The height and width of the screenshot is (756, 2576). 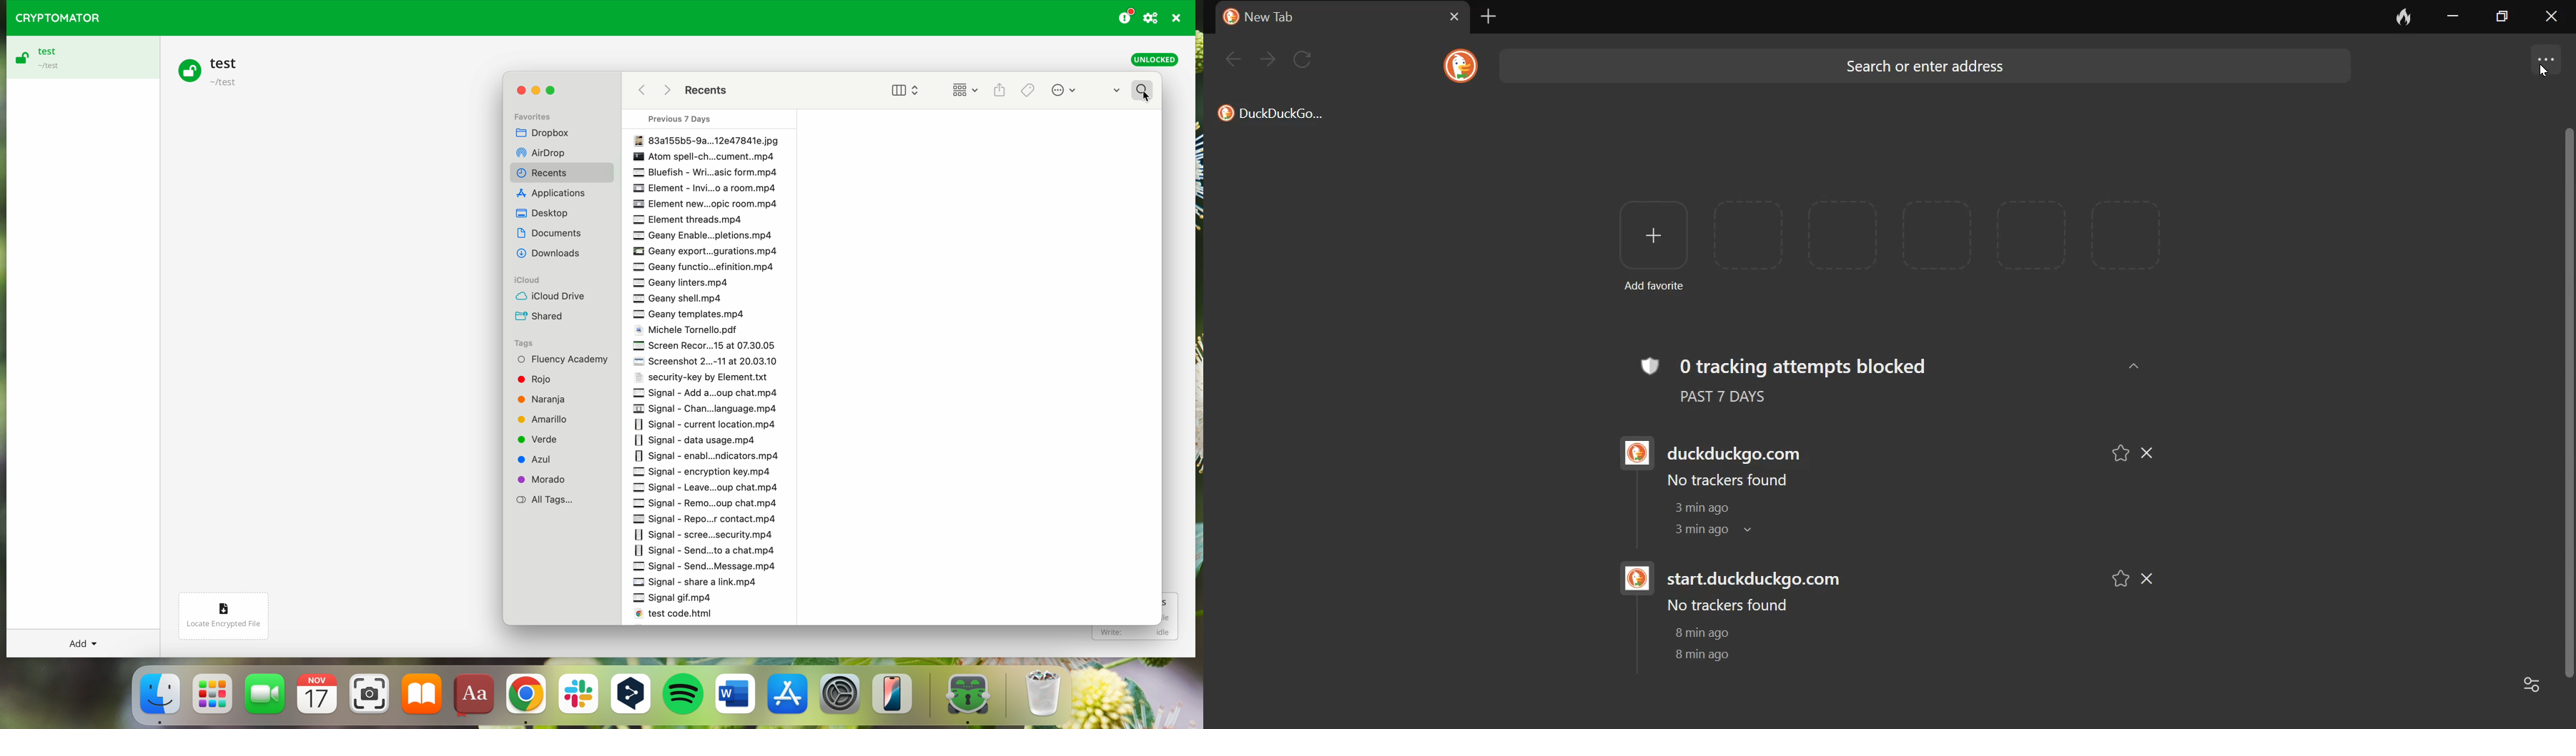 What do you see at coordinates (1725, 480) in the screenshot?
I see `No trackers found` at bounding box center [1725, 480].